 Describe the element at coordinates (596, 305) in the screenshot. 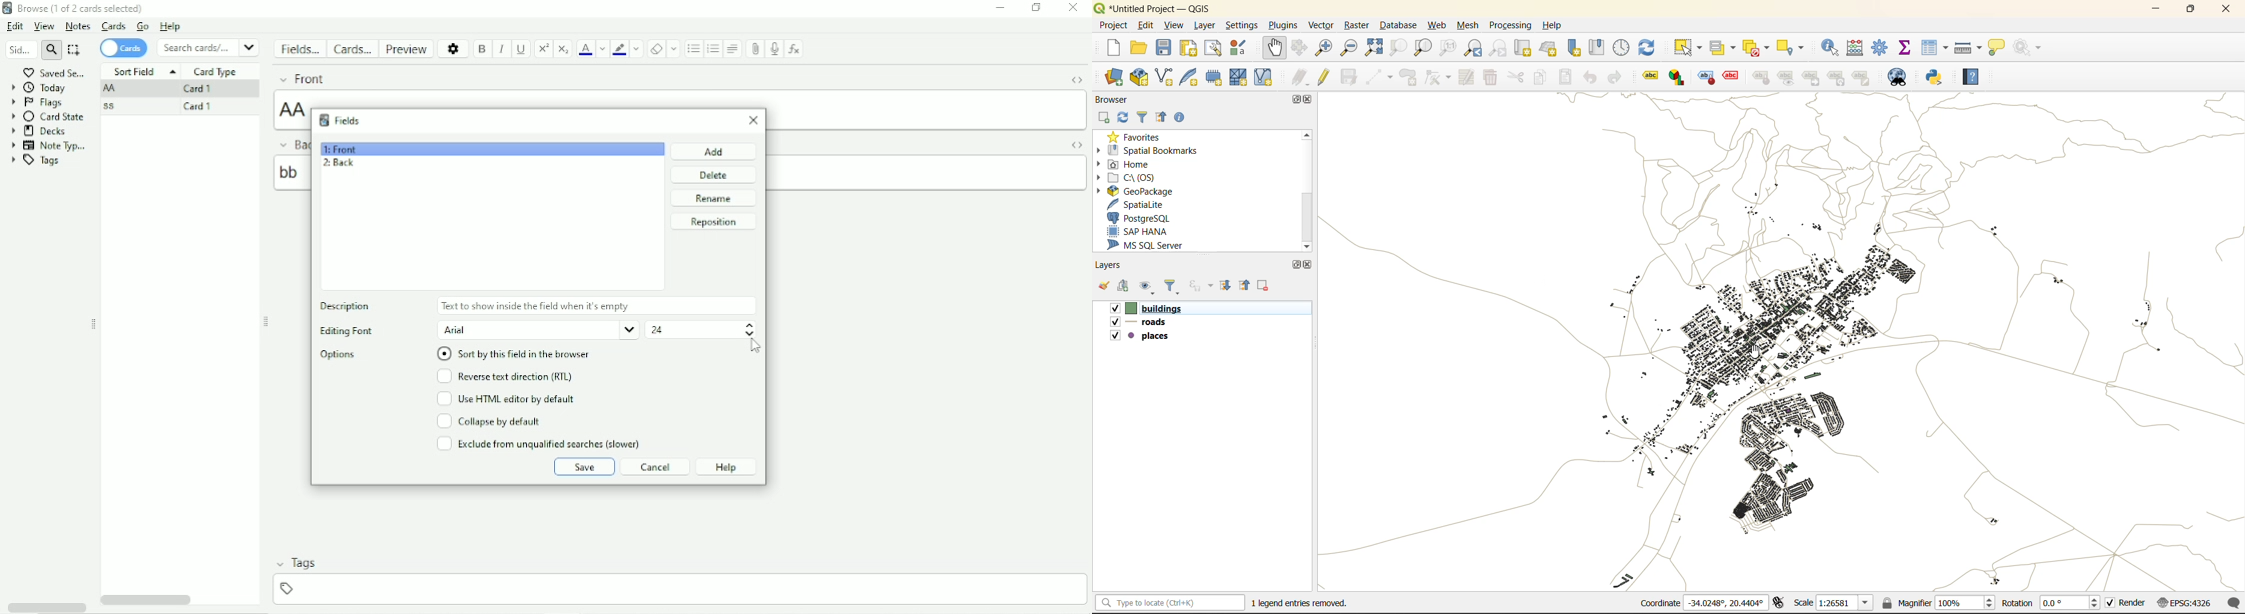

I see `Text to show inside the field when t's empty` at that location.